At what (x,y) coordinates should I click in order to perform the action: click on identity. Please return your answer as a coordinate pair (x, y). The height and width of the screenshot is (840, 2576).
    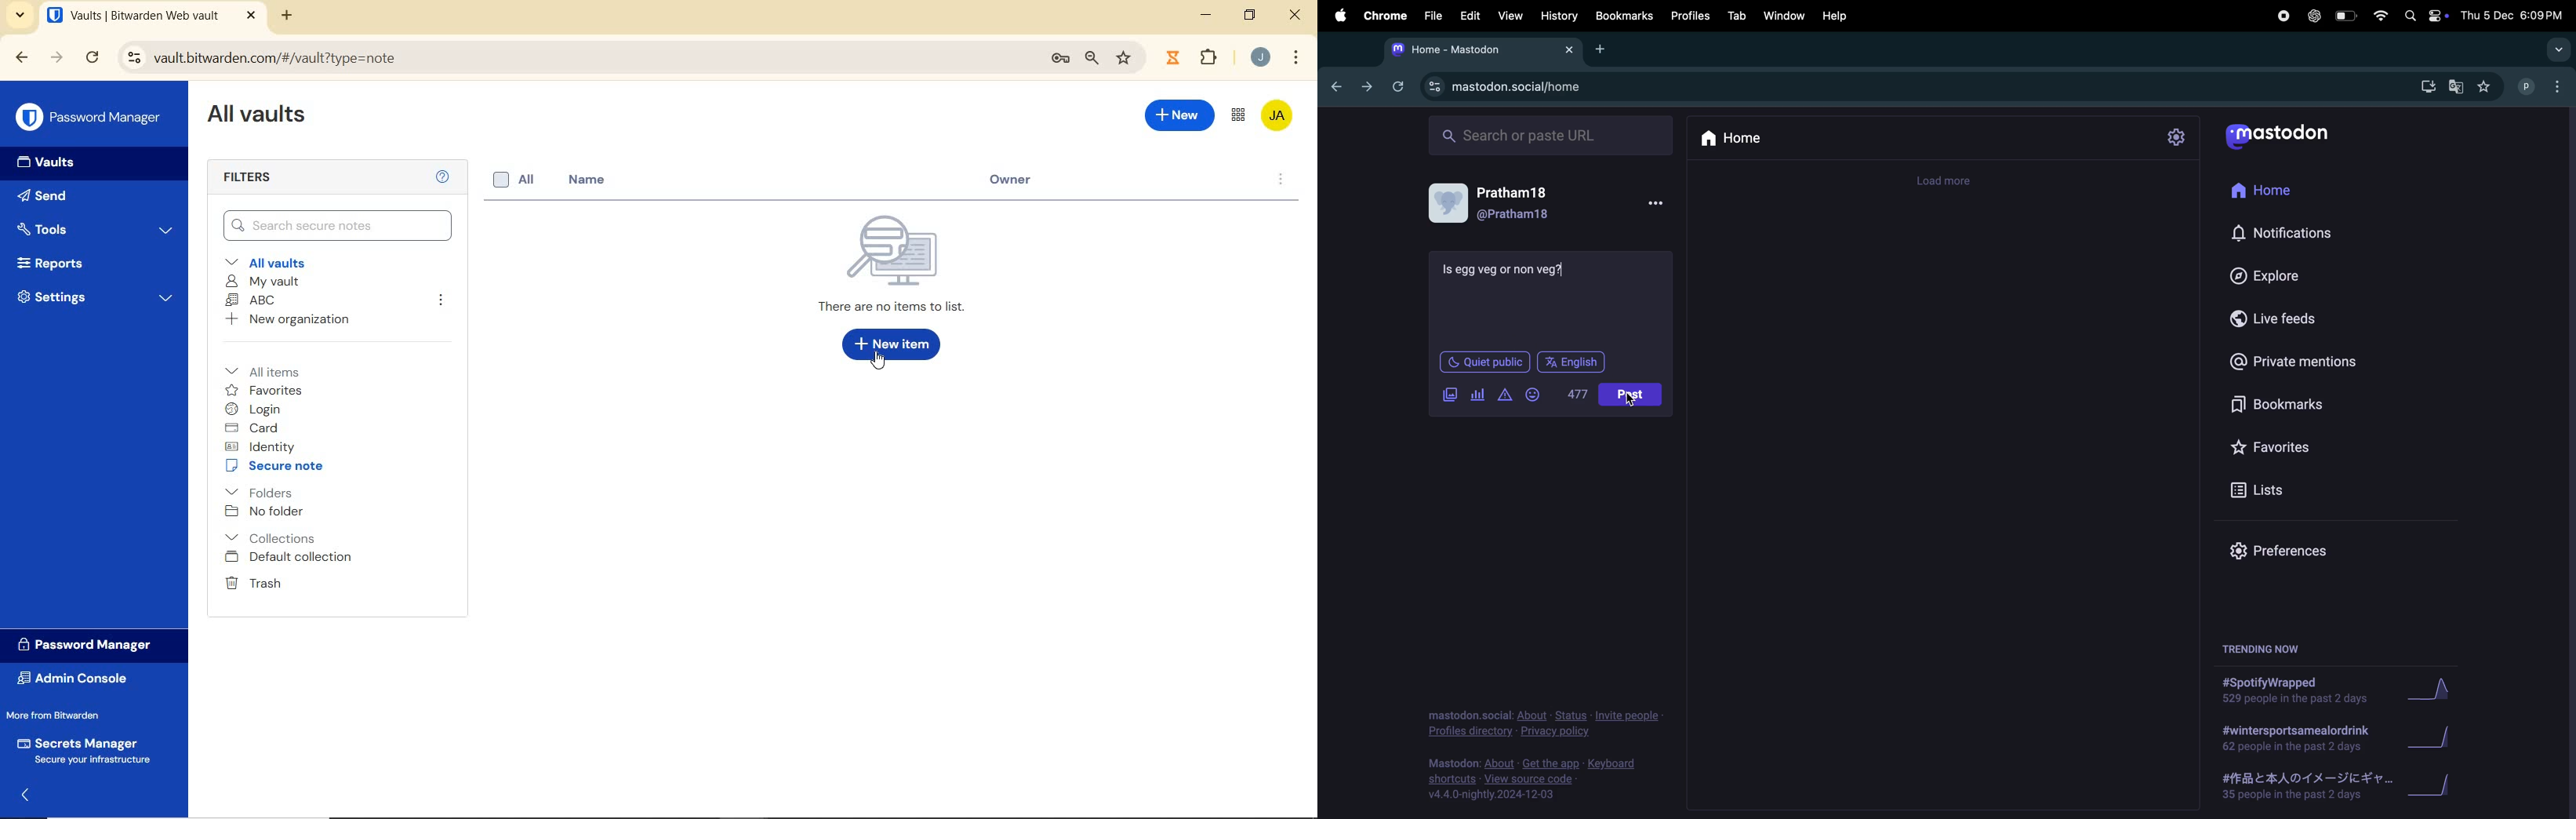
    Looking at the image, I should click on (260, 446).